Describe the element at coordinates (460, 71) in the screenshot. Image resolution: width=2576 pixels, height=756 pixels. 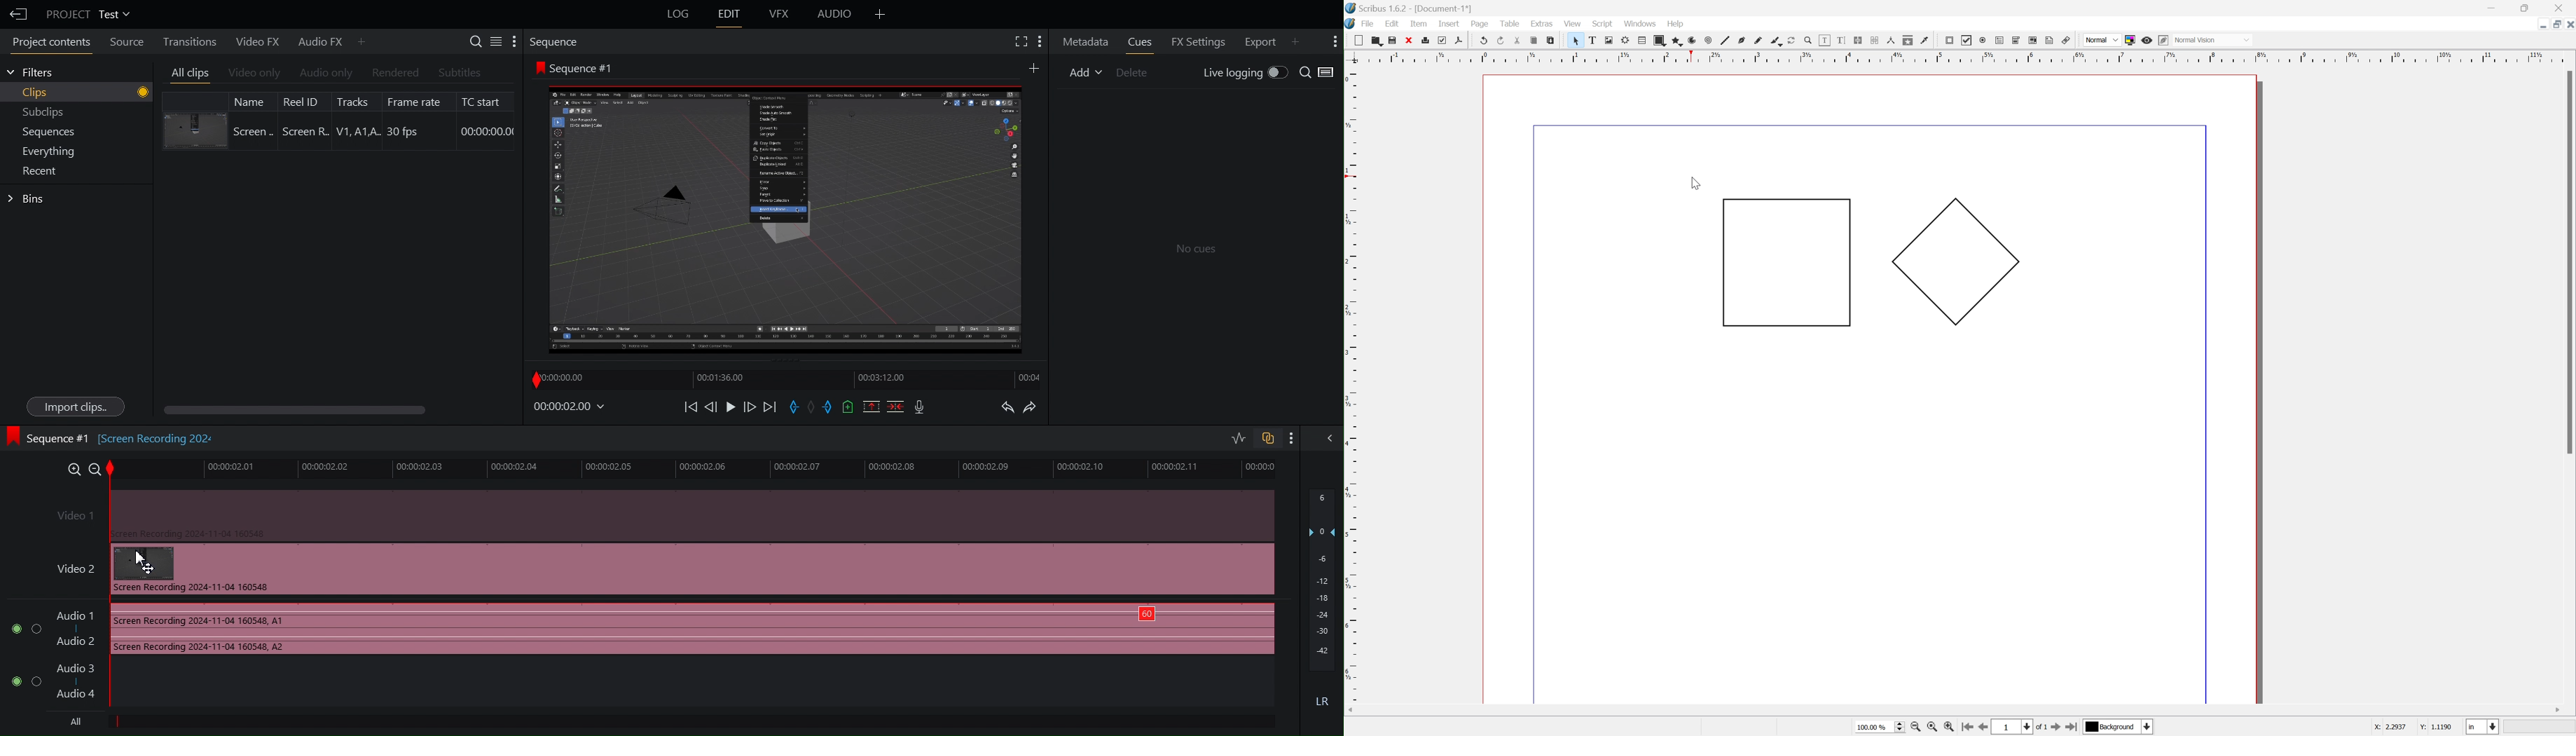
I see `Subtitle` at that location.